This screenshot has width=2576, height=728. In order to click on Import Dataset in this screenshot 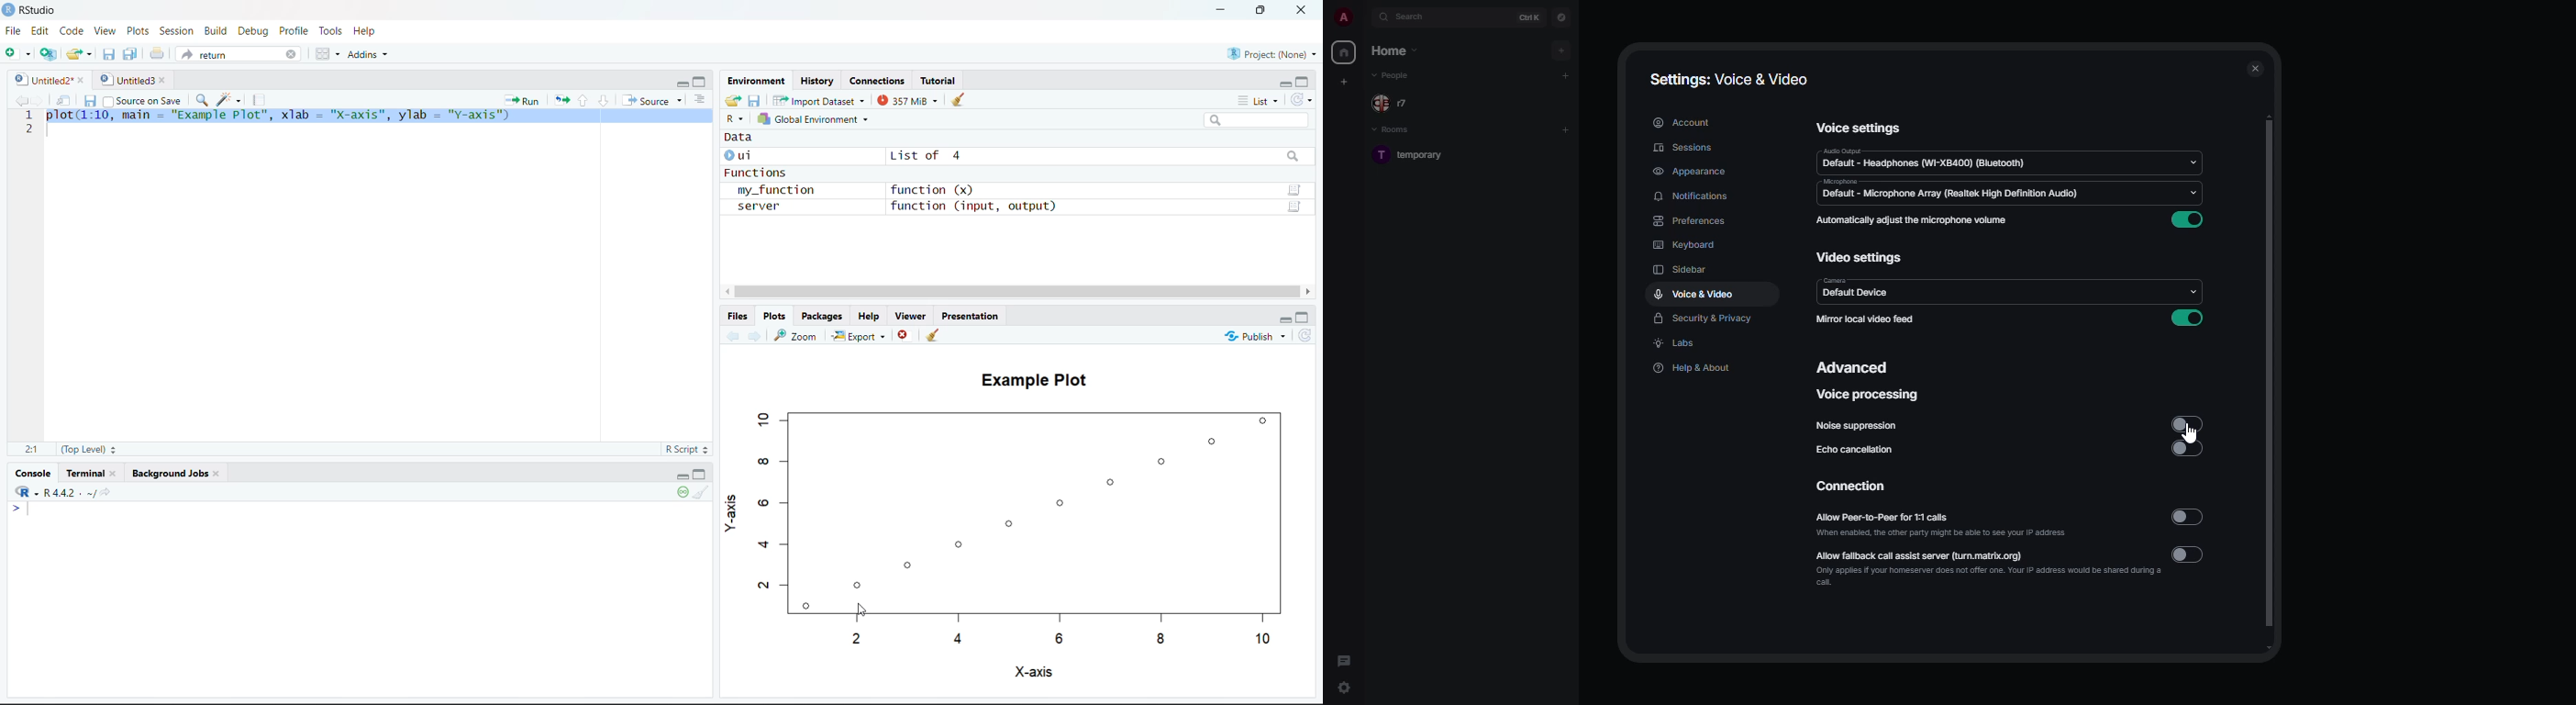, I will do `click(818, 100)`.